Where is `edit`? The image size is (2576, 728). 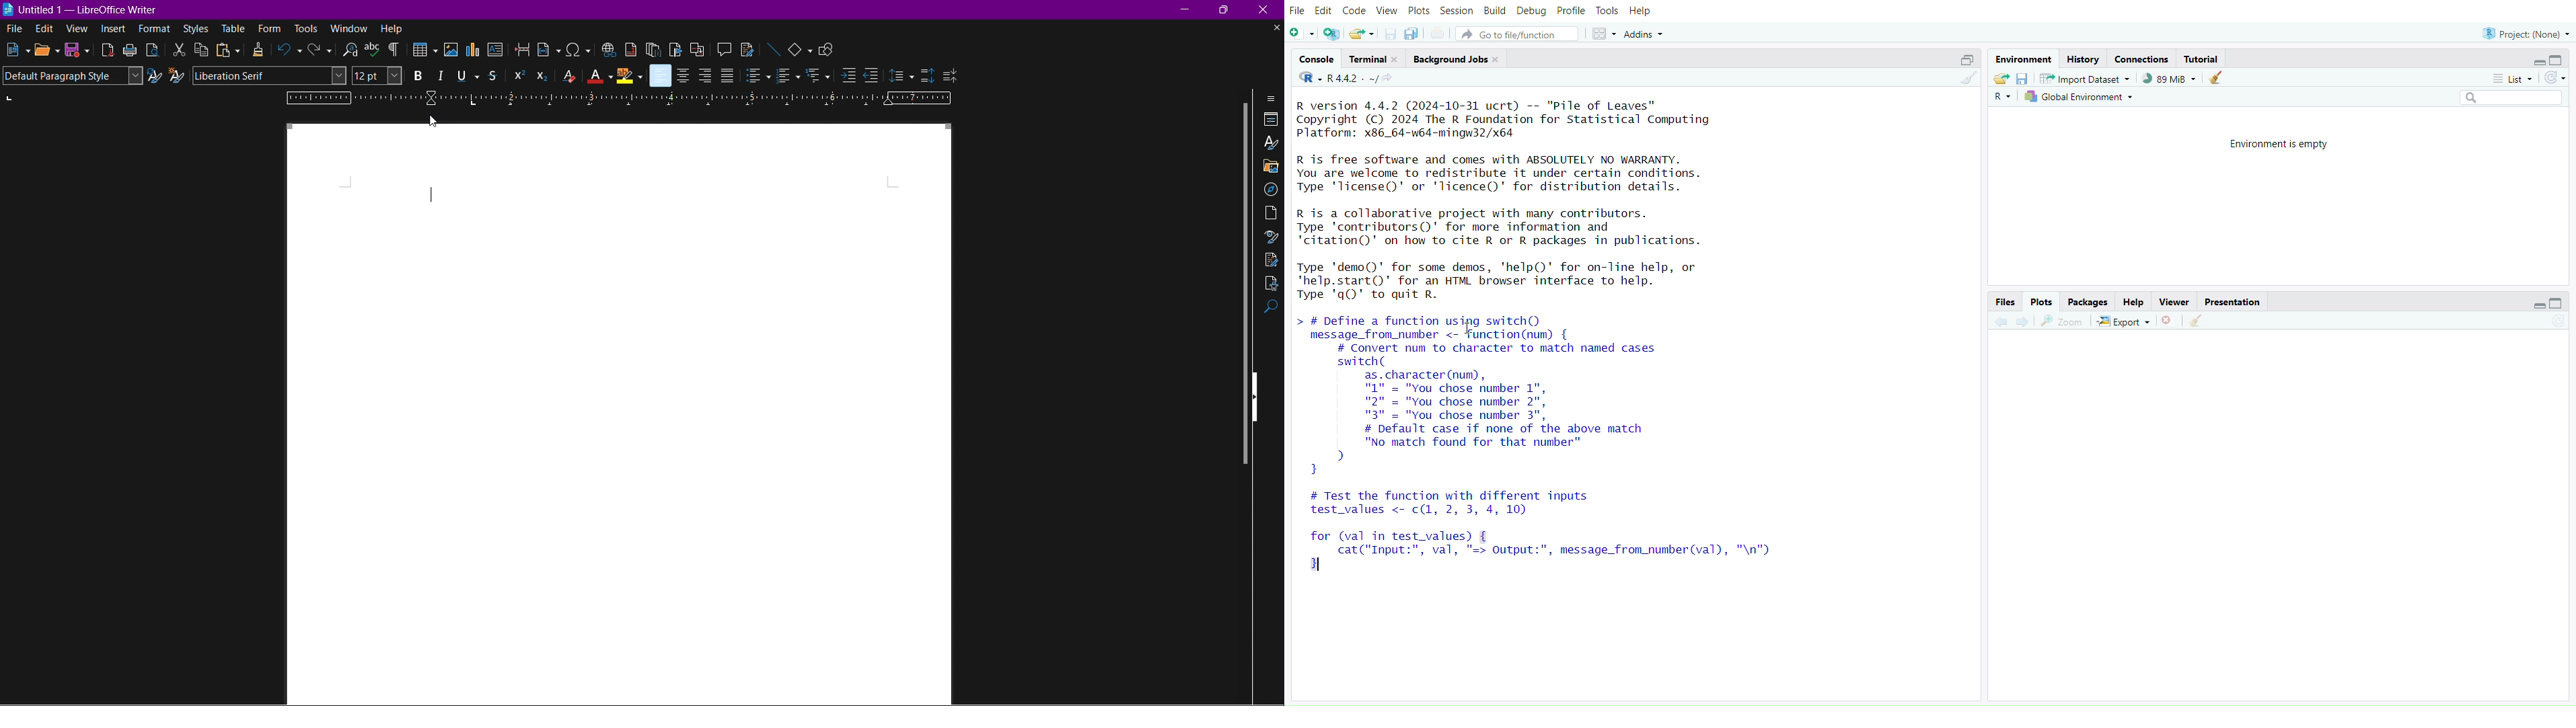
edit is located at coordinates (43, 29).